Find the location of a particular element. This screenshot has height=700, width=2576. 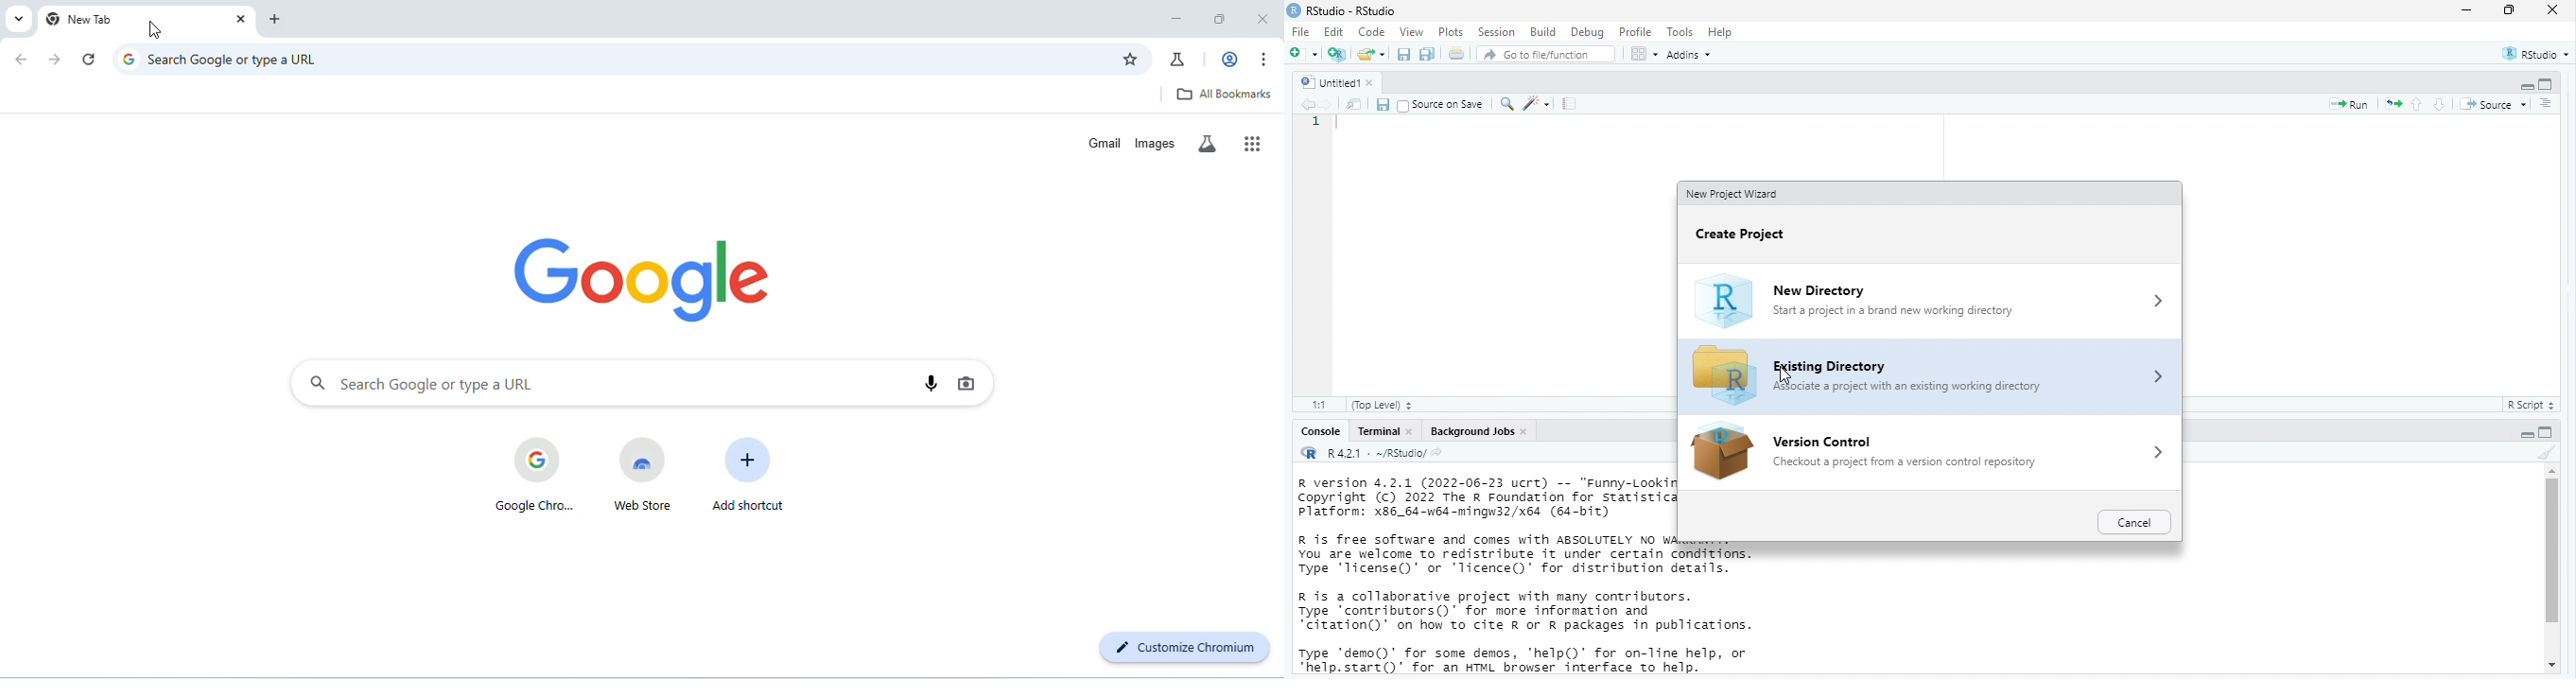

source on save is located at coordinates (1439, 105).